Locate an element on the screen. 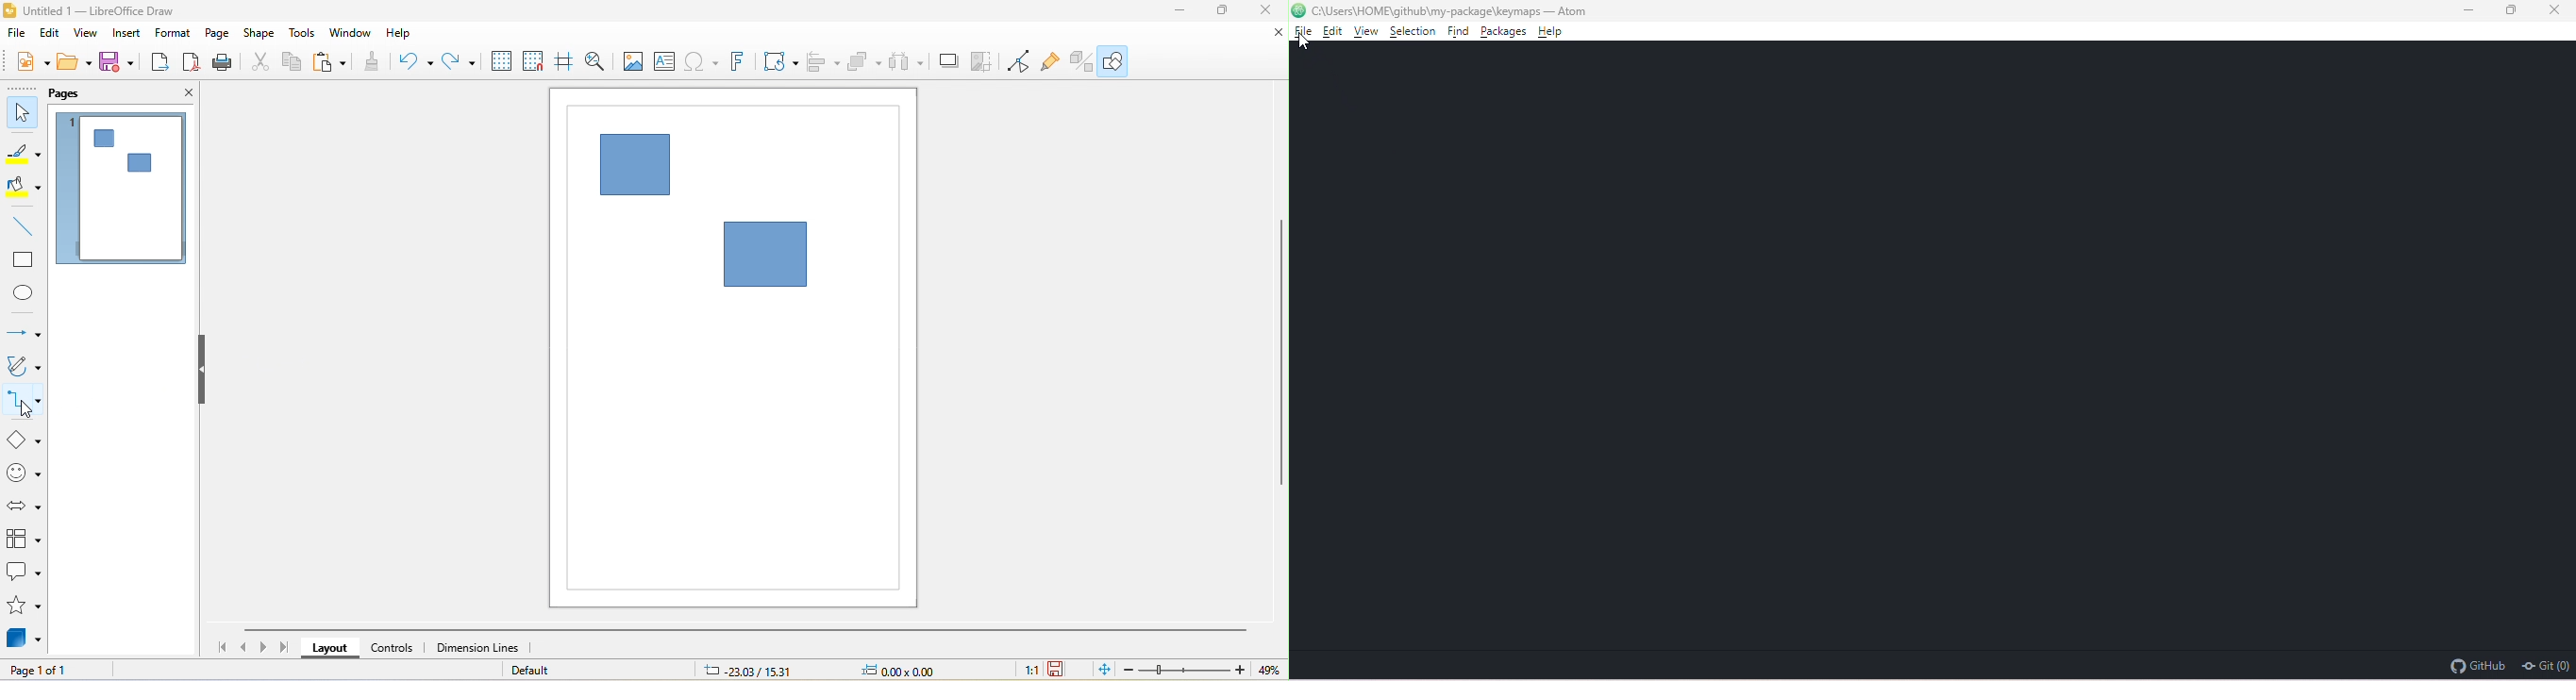 Image resolution: width=2576 pixels, height=700 pixels. 3d objects is located at coordinates (22, 639).